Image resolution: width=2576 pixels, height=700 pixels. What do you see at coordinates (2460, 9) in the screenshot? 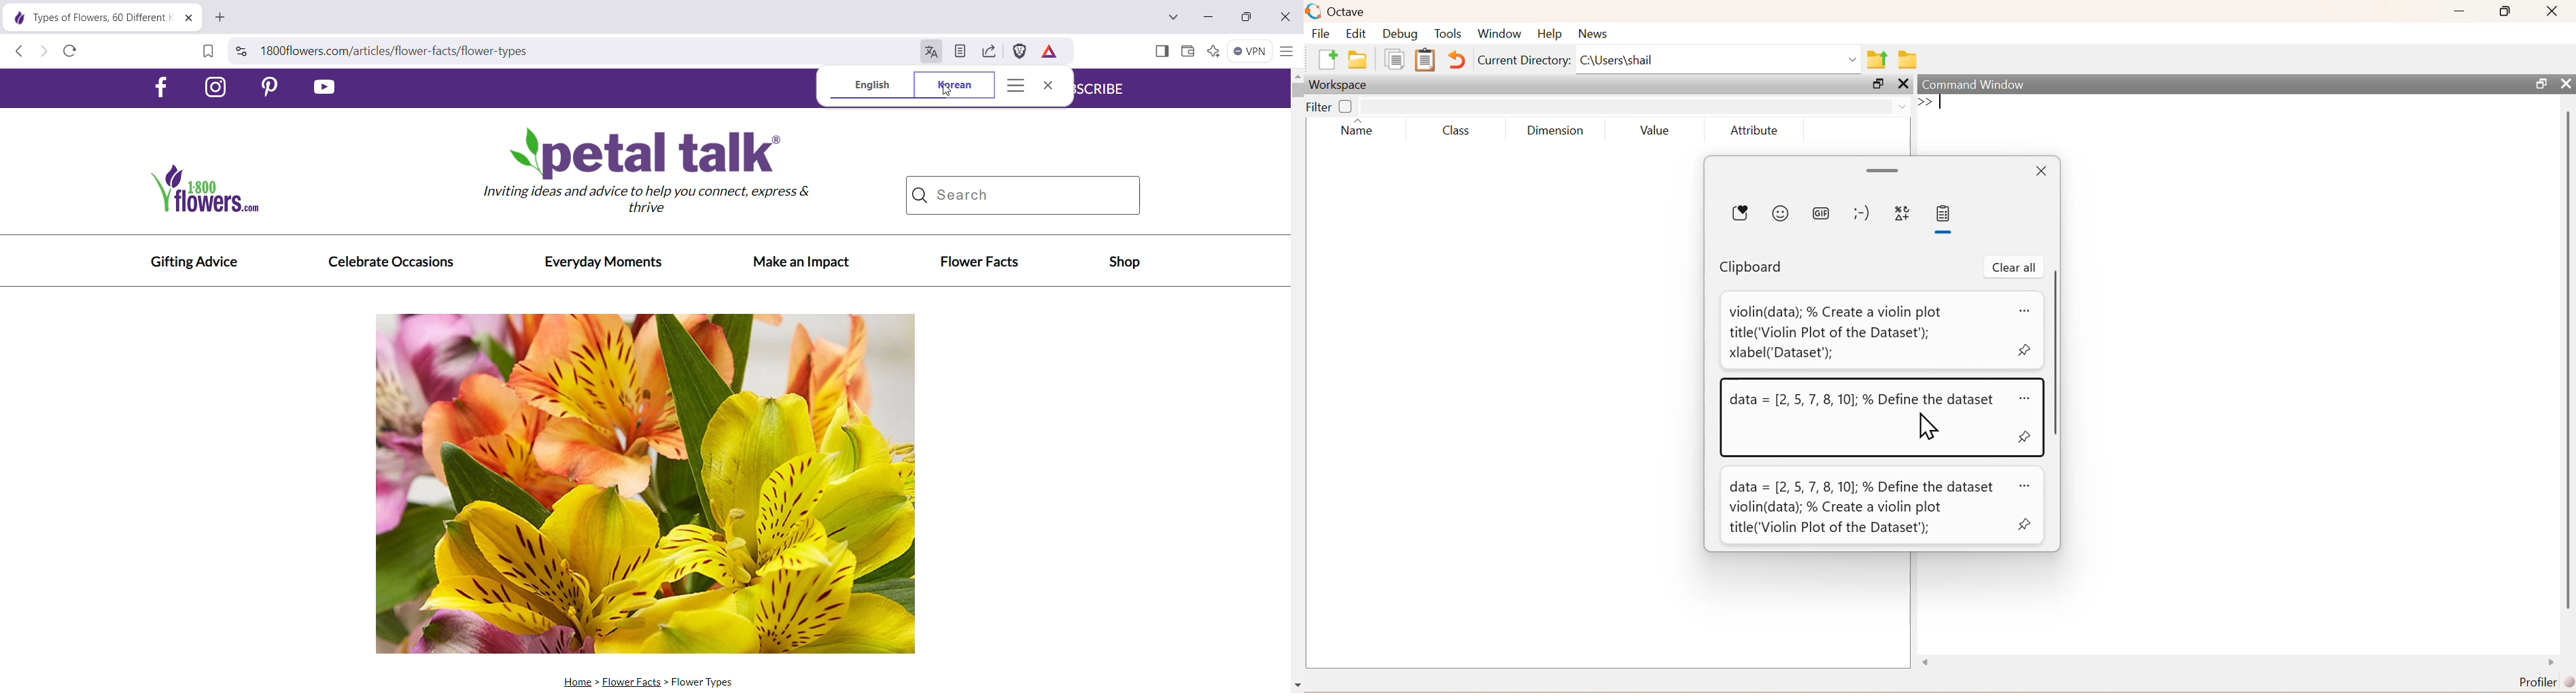
I see `minimise` at bounding box center [2460, 9].